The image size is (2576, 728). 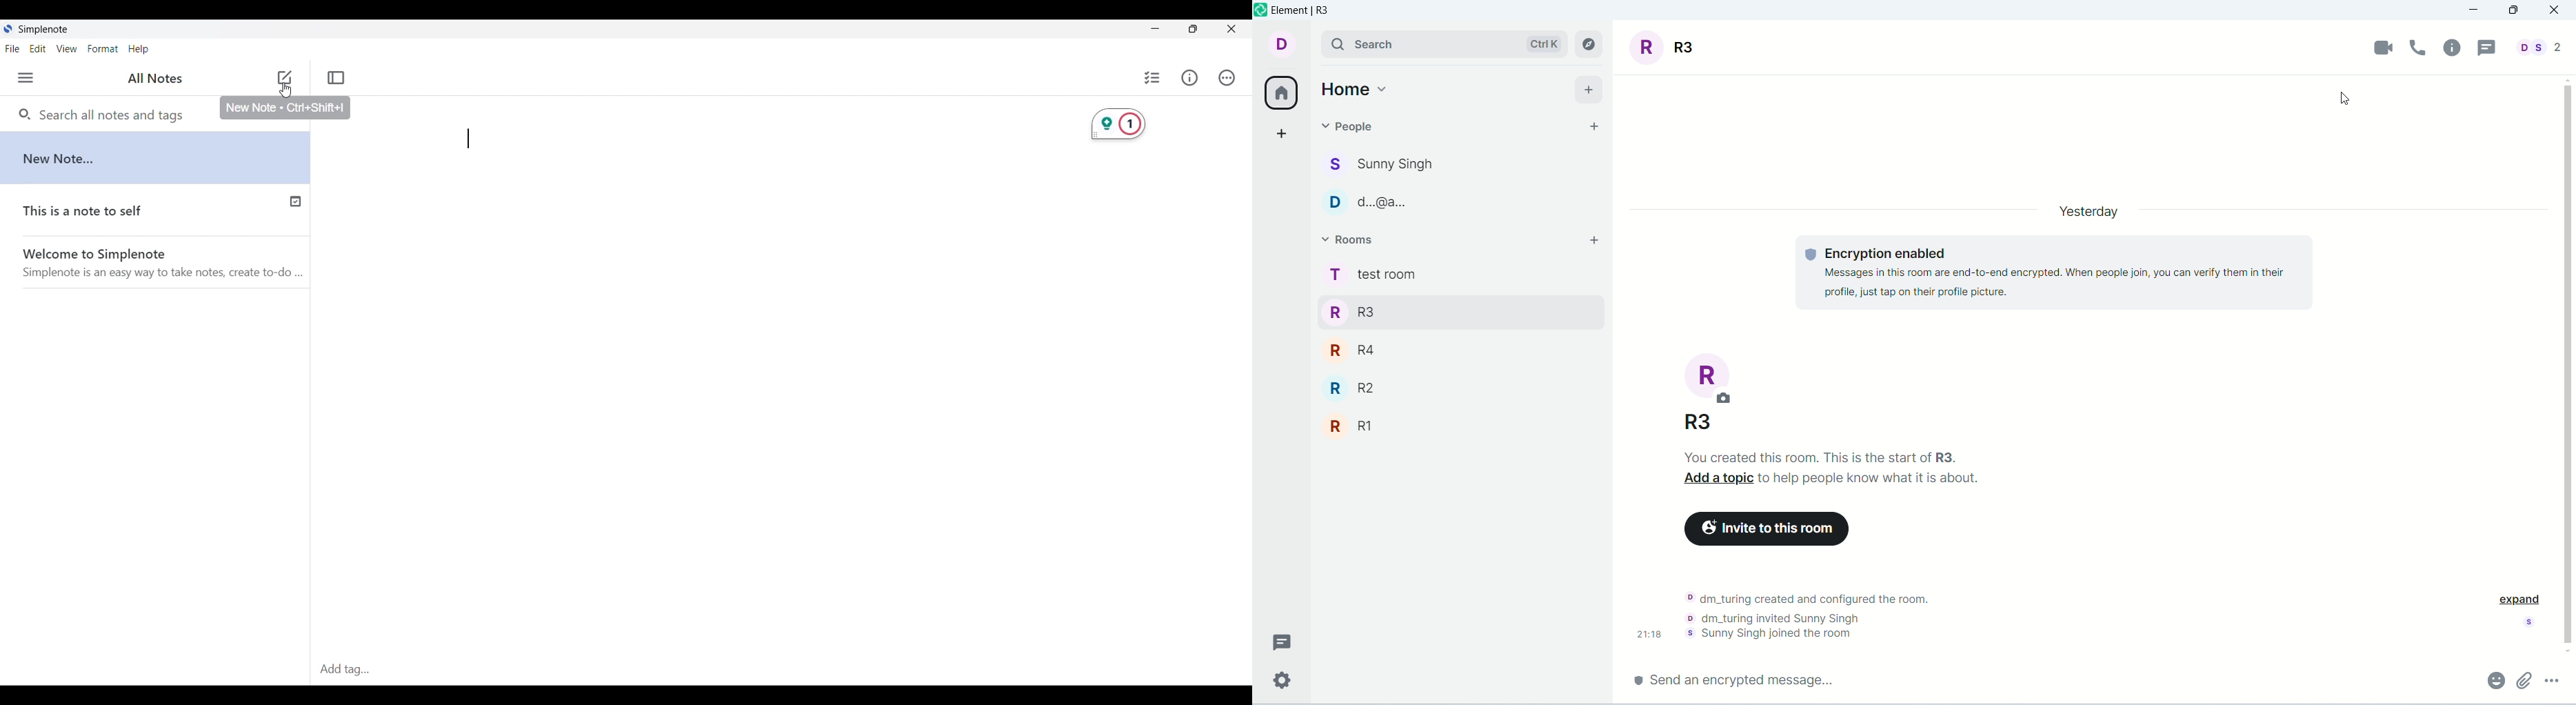 What do you see at coordinates (2532, 624) in the screenshot?
I see `Read` at bounding box center [2532, 624].